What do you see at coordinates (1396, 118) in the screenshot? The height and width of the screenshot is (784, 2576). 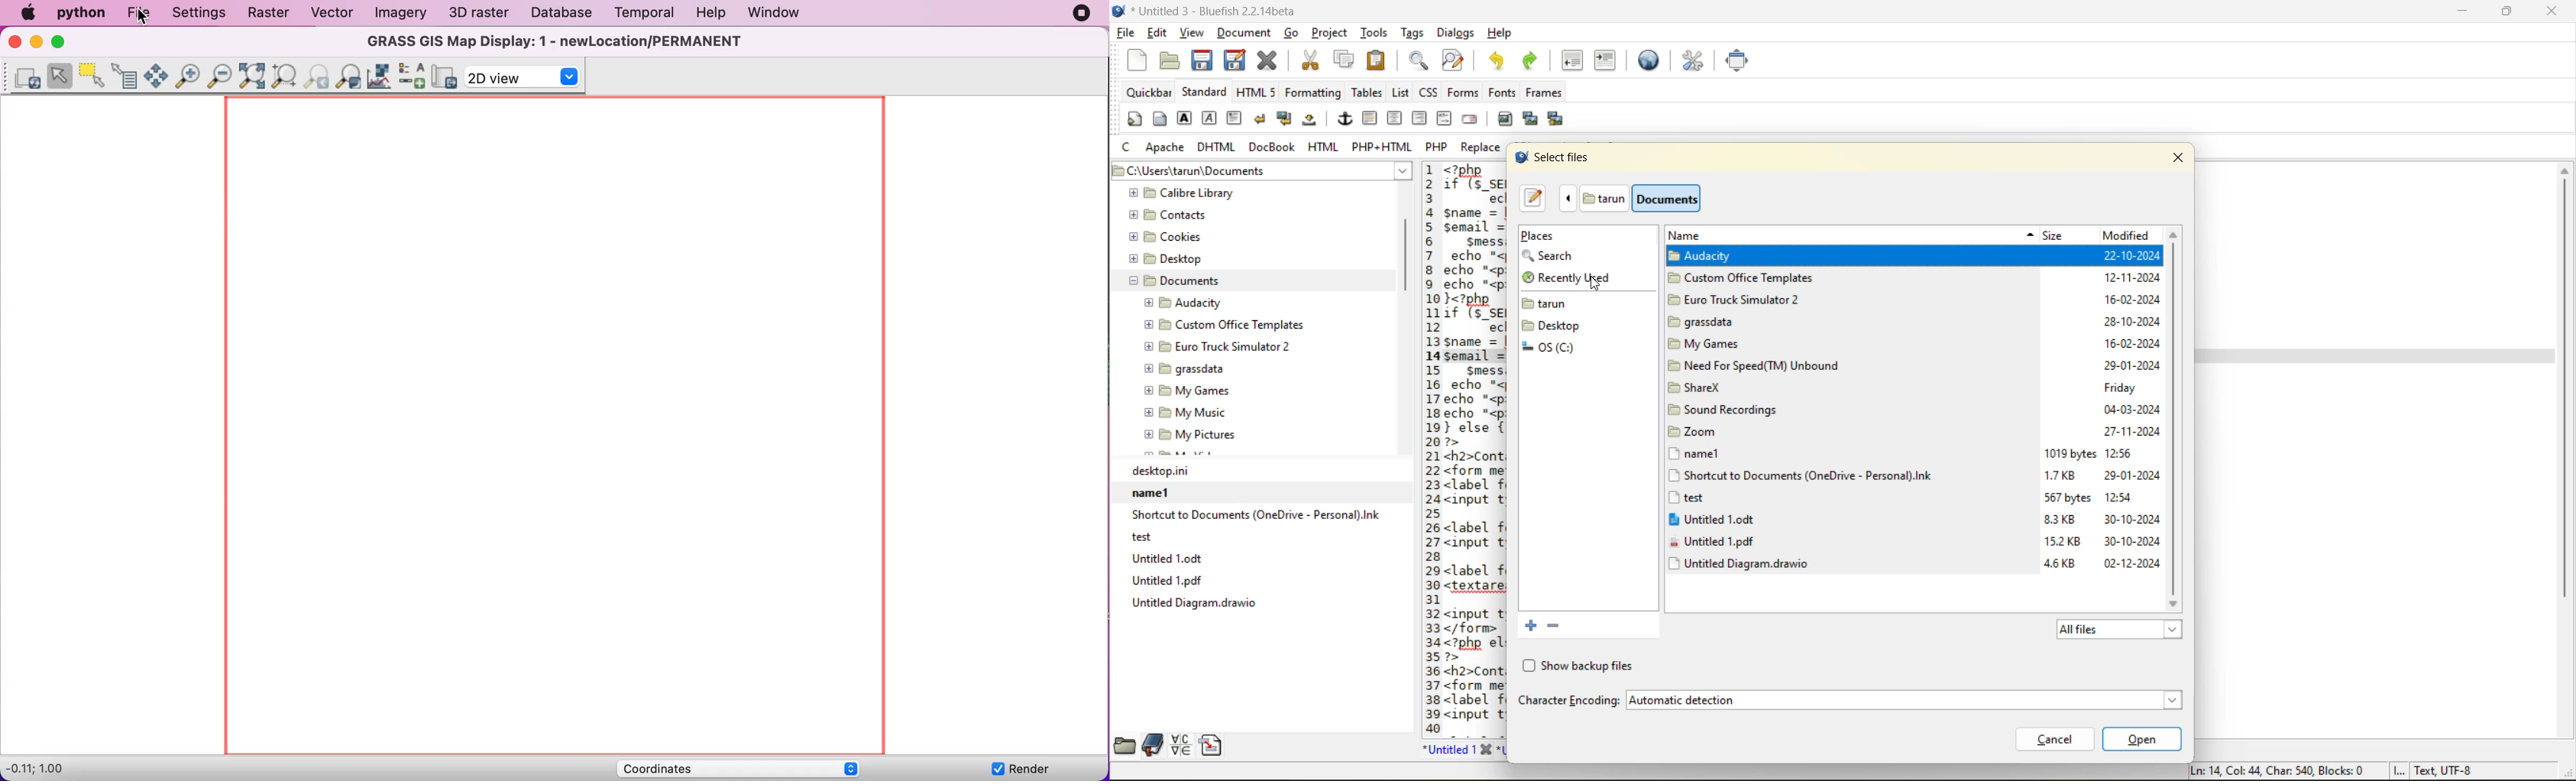 I see `center` at bounding box center [1396, 118].